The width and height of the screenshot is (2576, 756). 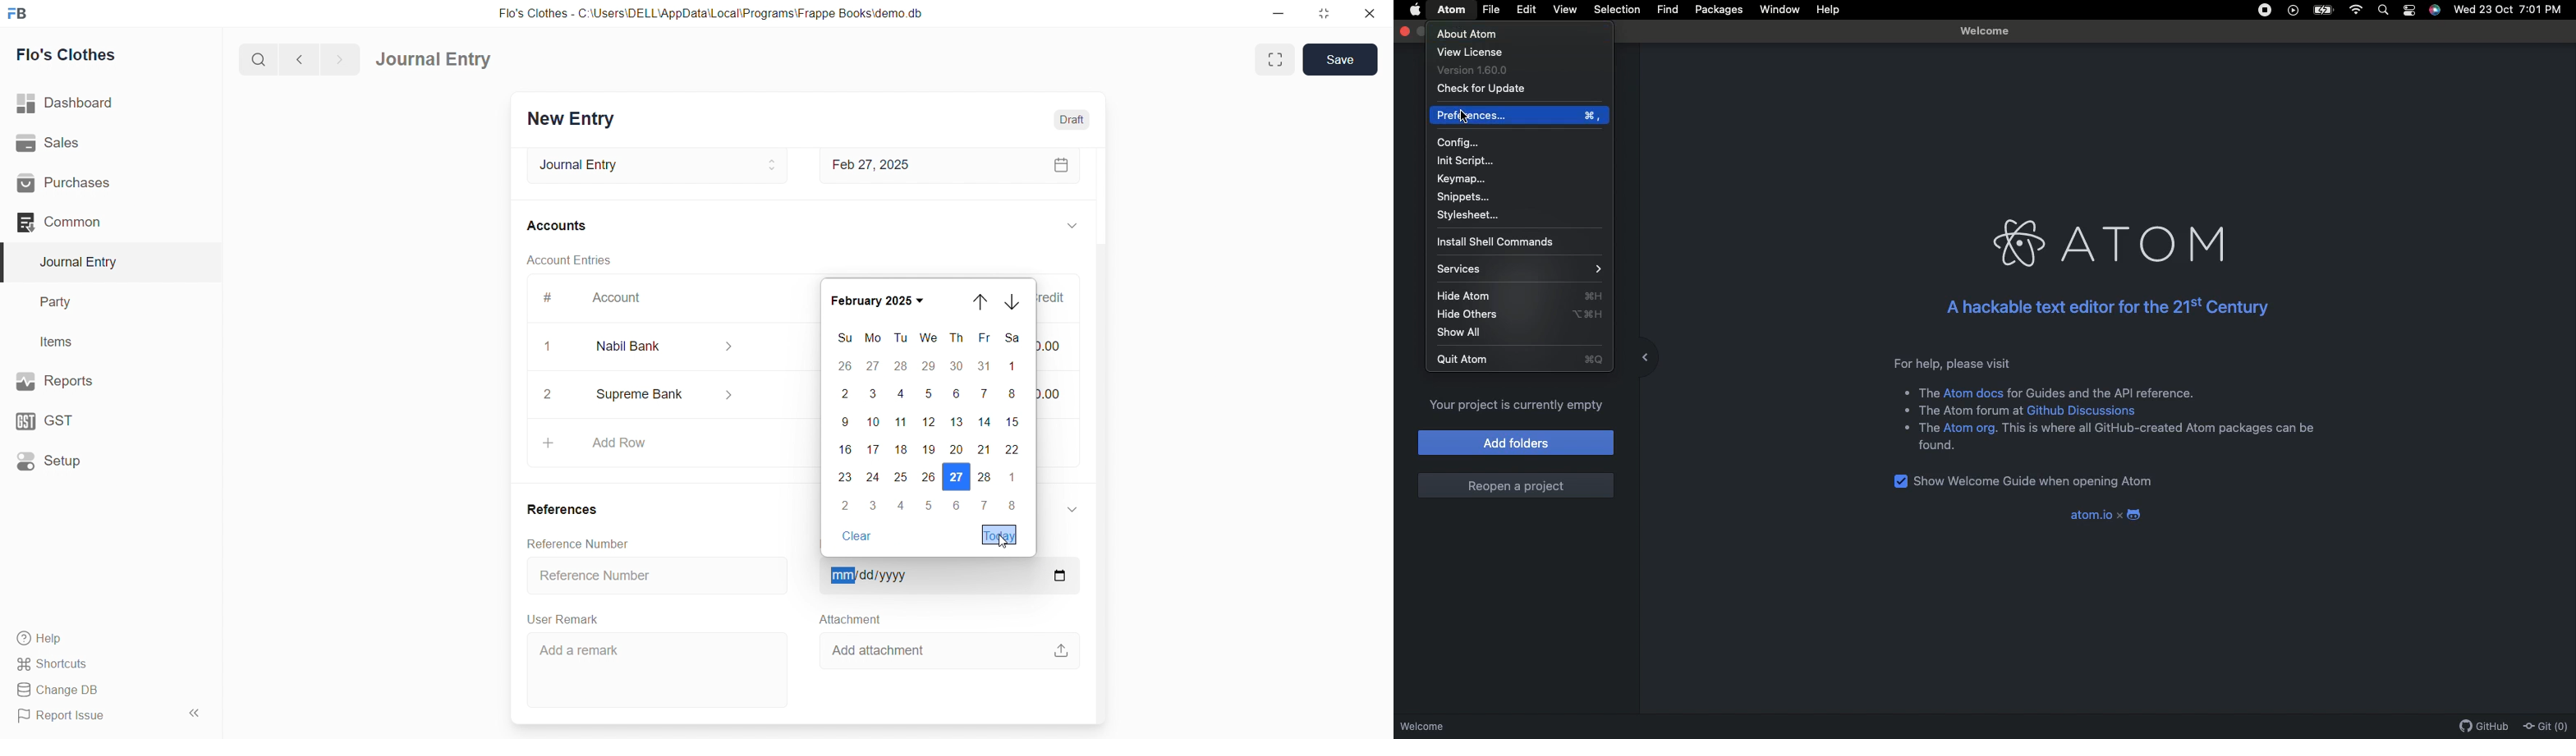 I want to click on Clear, so click(x=857, y=535).